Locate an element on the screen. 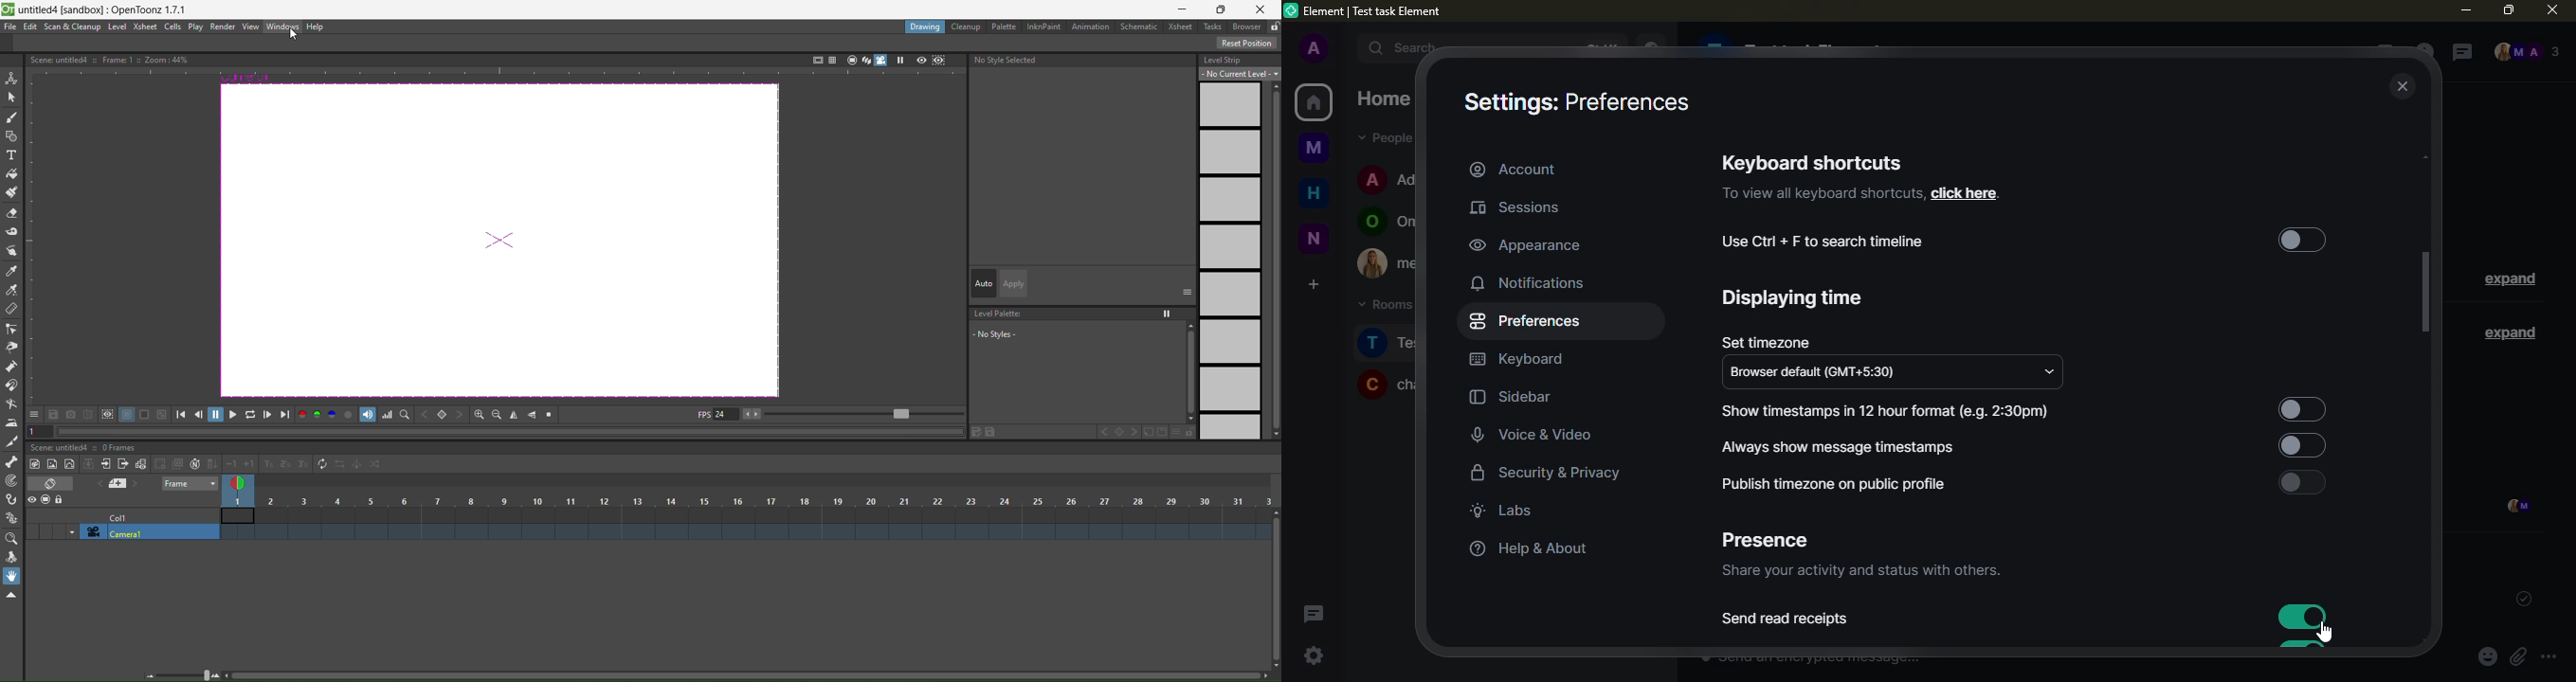 Image resolution: width=2576 pixels, height=700 pixels. rgb chanel is located at coordinates (319, 415).